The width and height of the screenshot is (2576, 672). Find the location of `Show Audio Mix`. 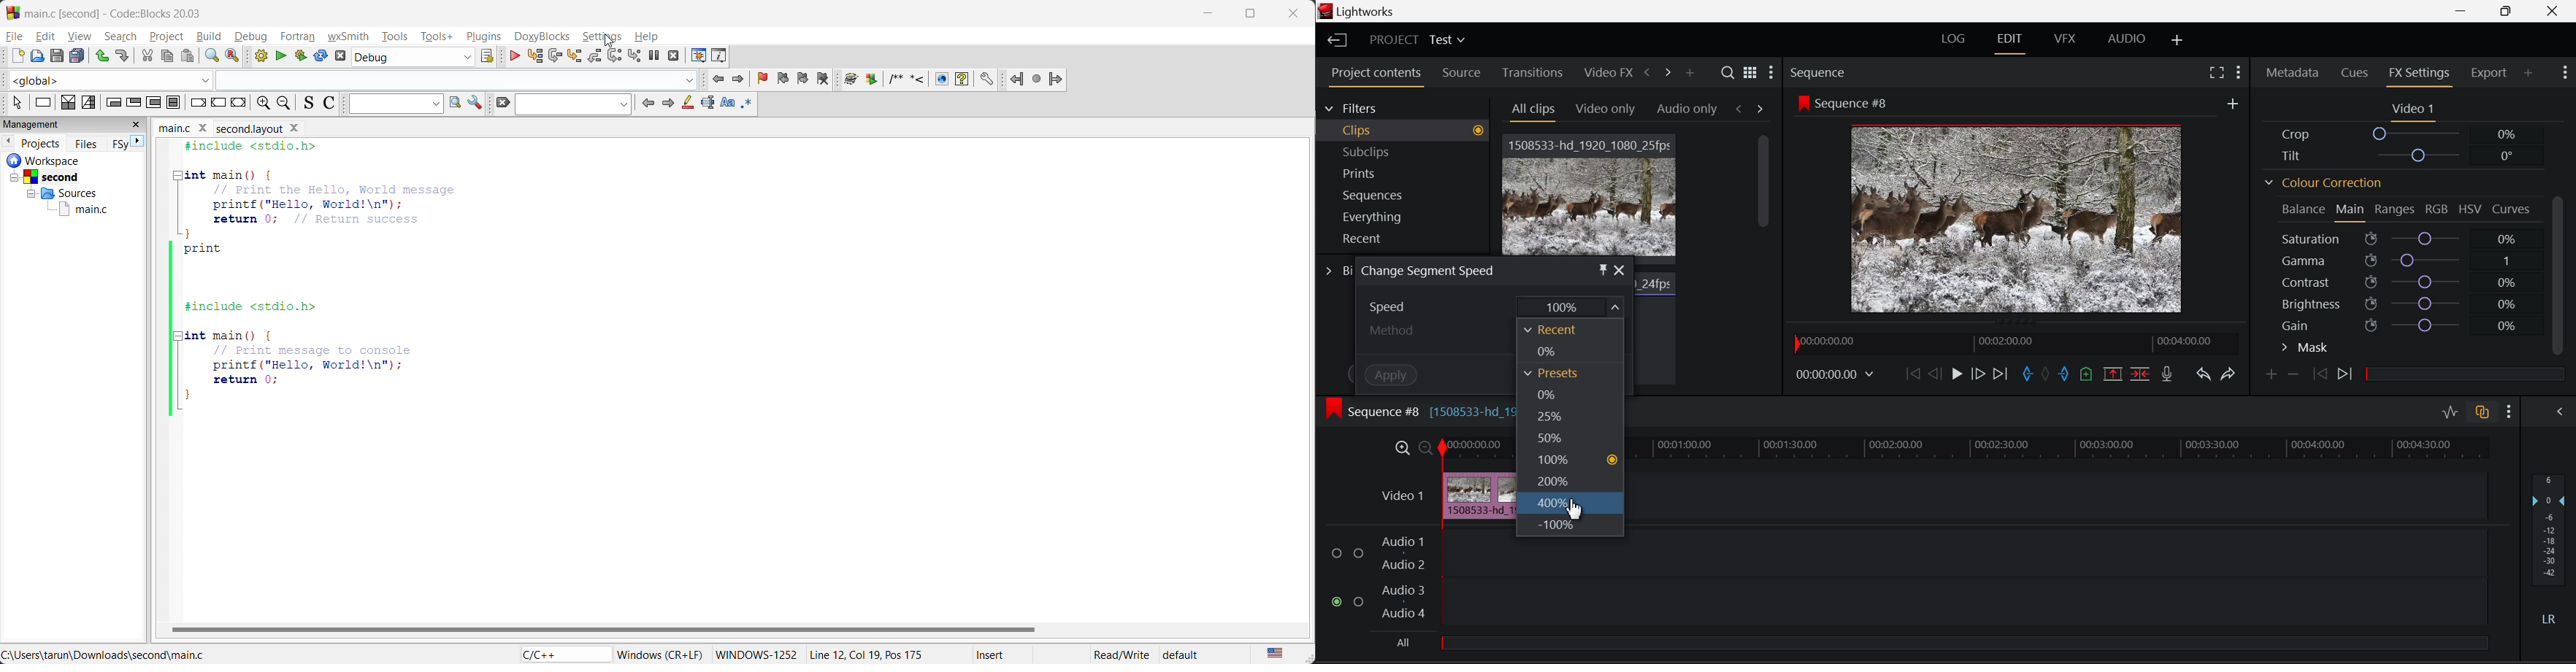

Show Audio Mix is located at coordinates (2563, 413).